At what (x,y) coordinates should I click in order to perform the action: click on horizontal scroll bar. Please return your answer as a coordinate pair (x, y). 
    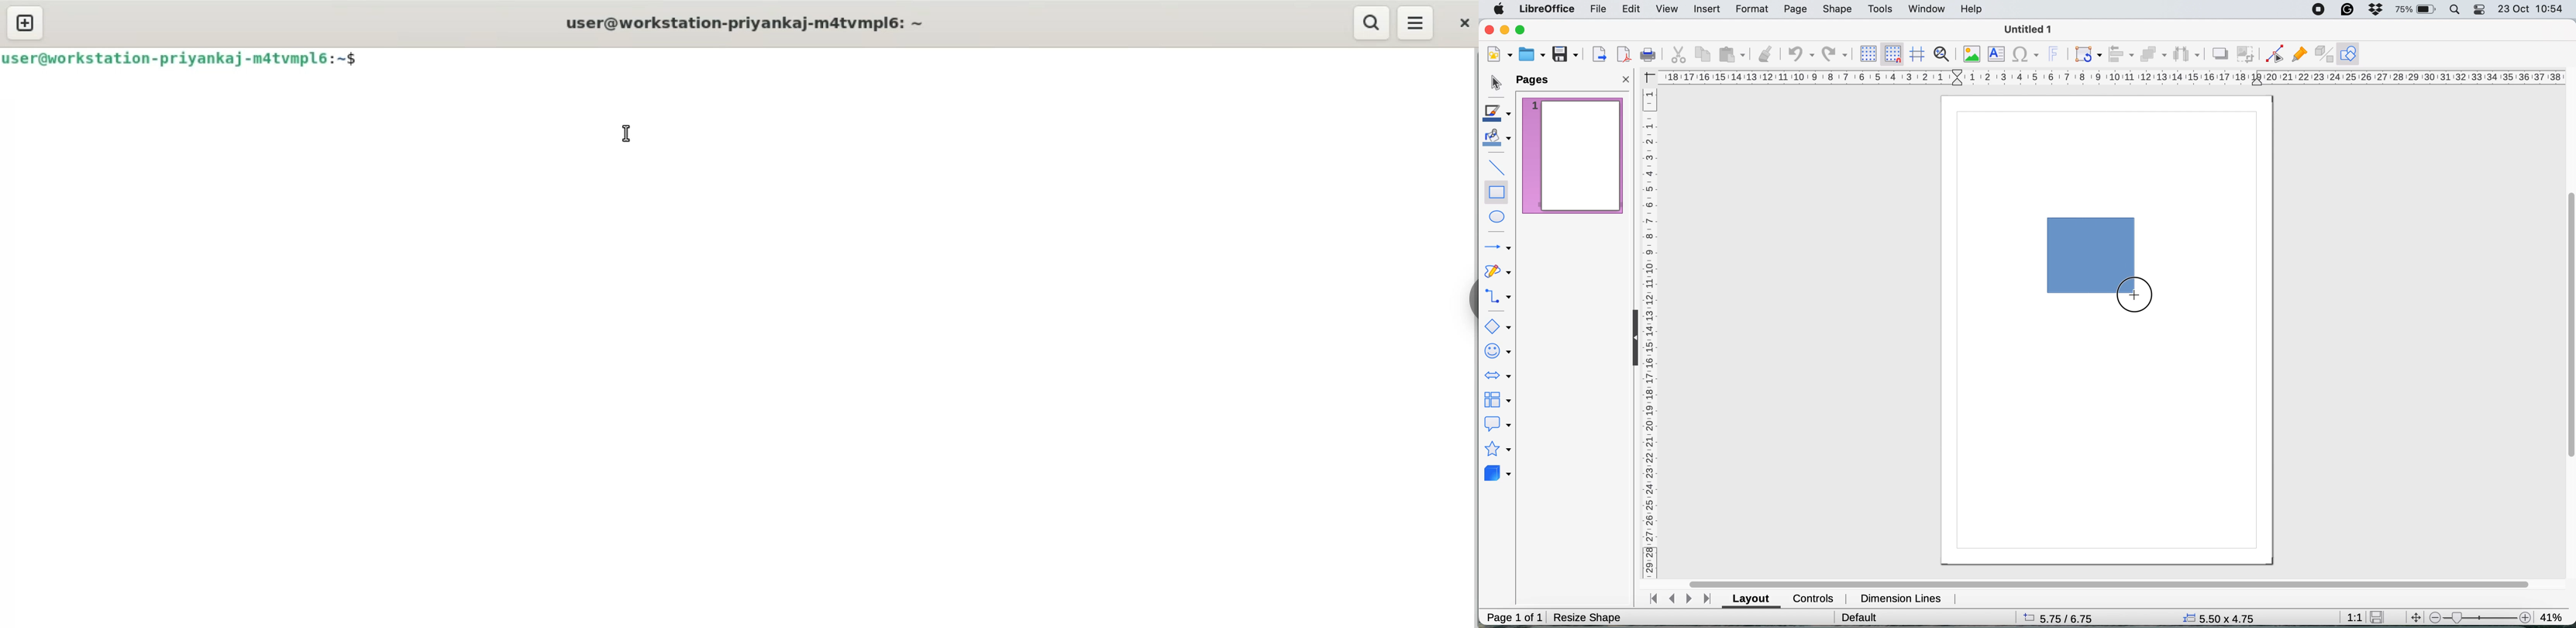
    Looking at the image, I should click on (2110, 579).